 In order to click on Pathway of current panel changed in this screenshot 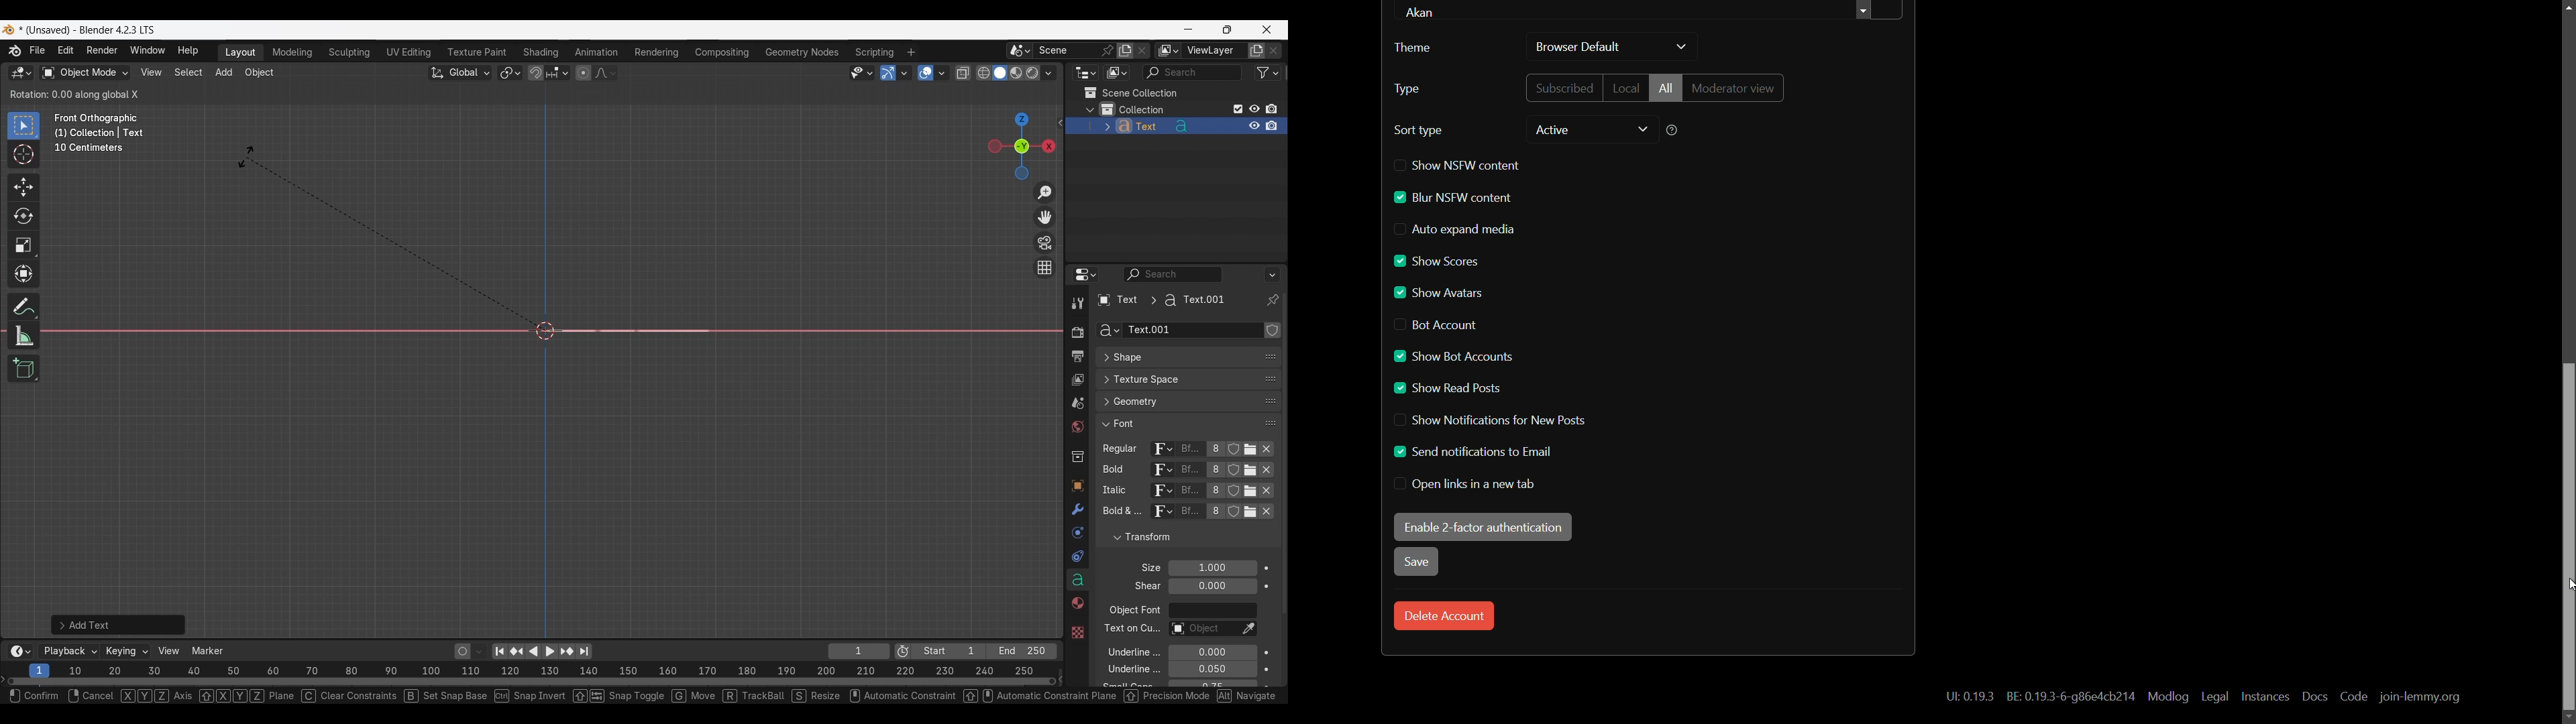, I will do `click(1160, 300)`.